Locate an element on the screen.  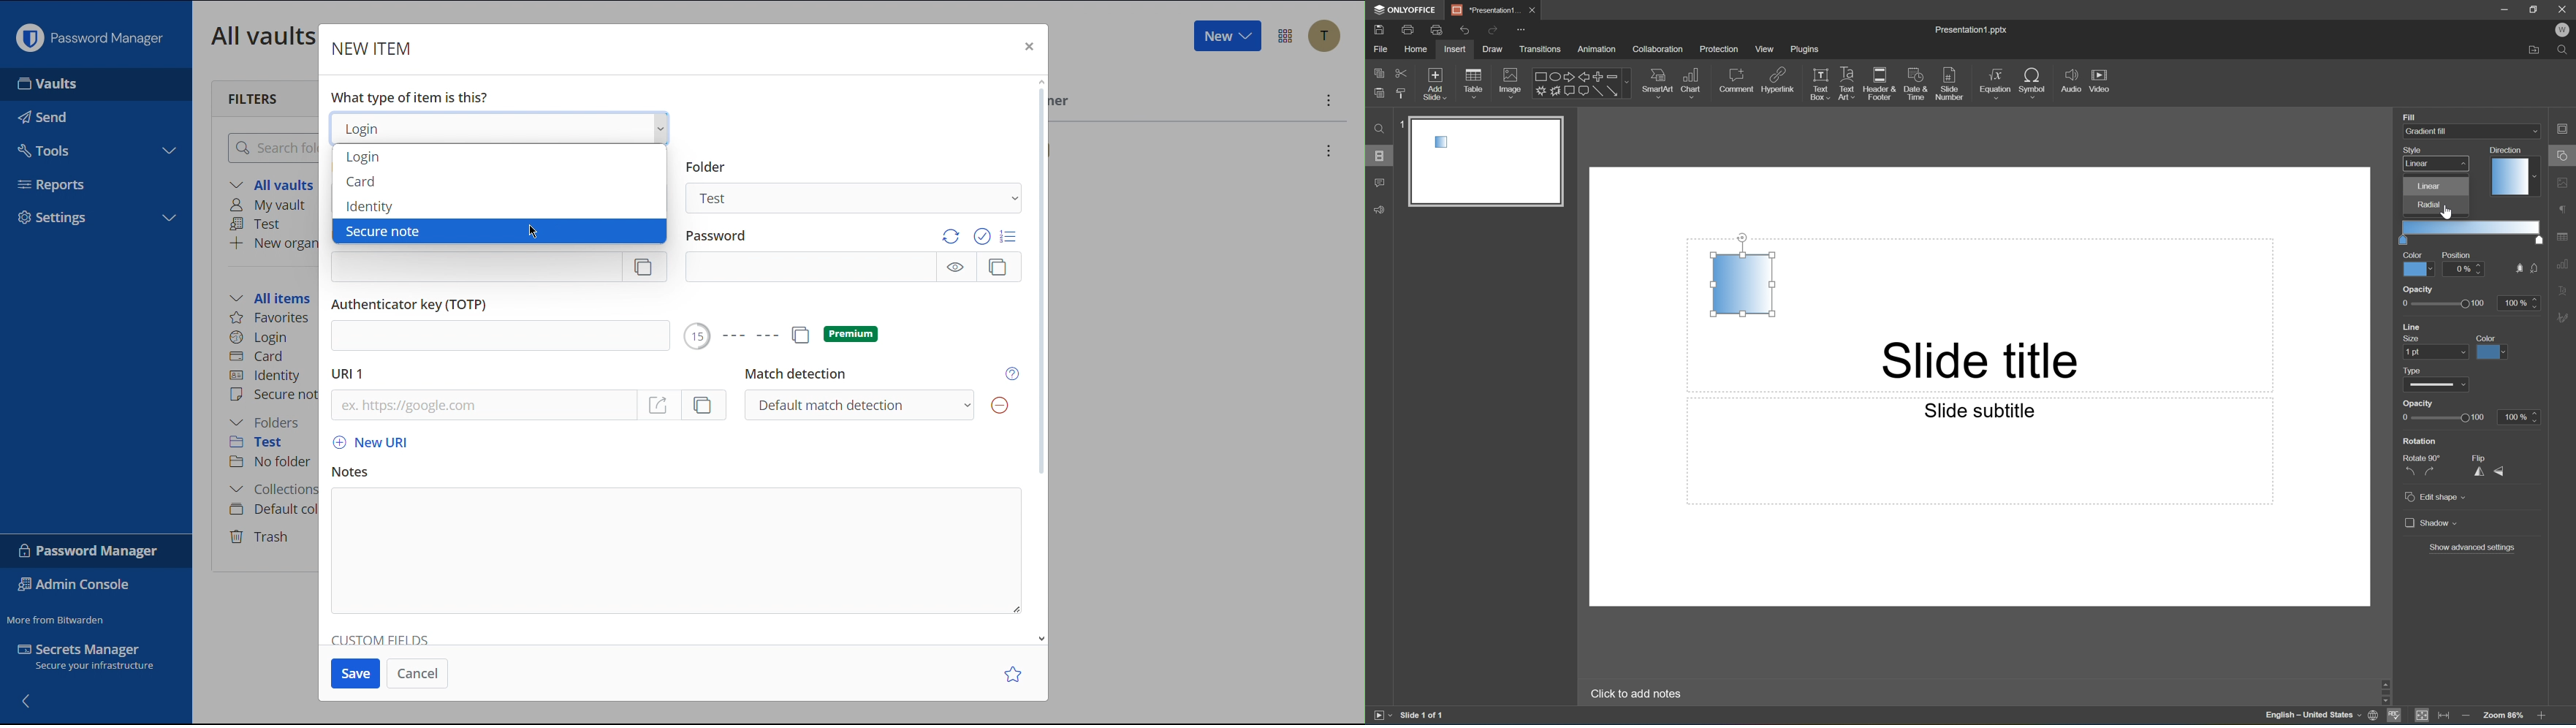
New organization is located at coordinates (273, 243).